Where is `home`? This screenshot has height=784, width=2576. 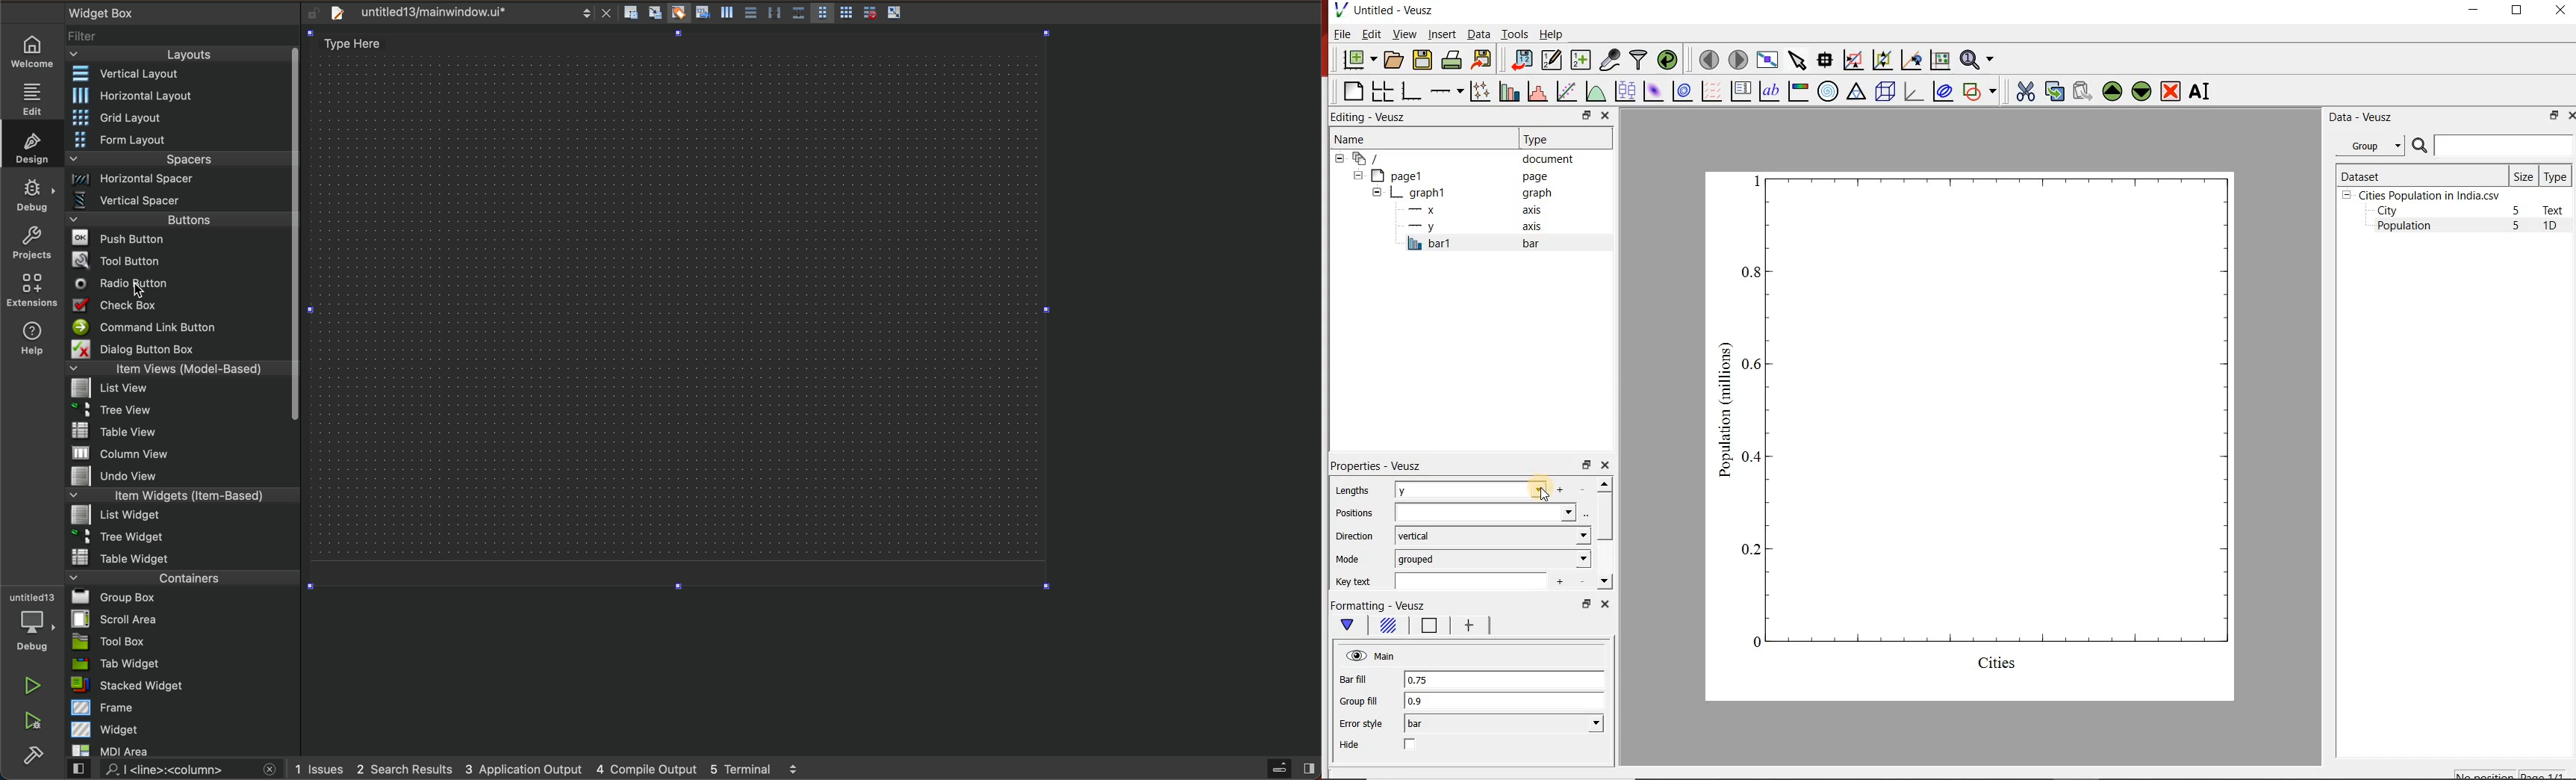
home is located at coordinates (38, 51).